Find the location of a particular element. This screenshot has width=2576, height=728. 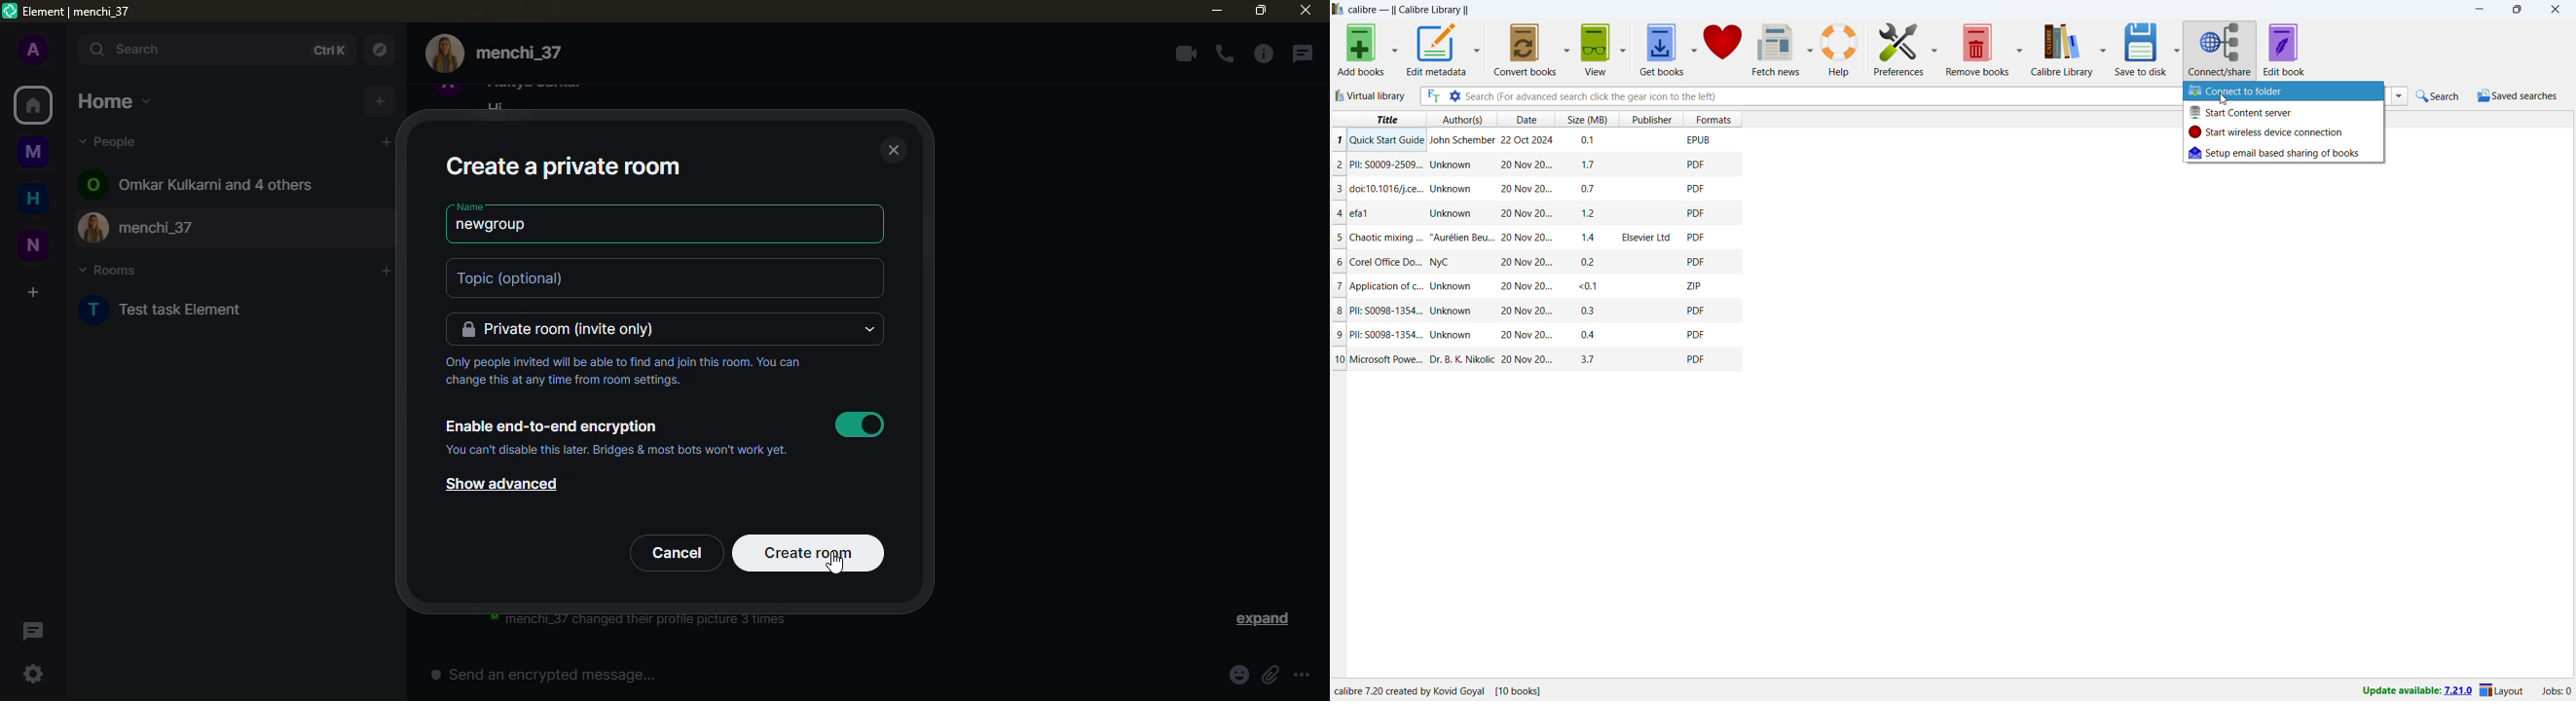

sort by formats is located at coordinates (1713, 119).